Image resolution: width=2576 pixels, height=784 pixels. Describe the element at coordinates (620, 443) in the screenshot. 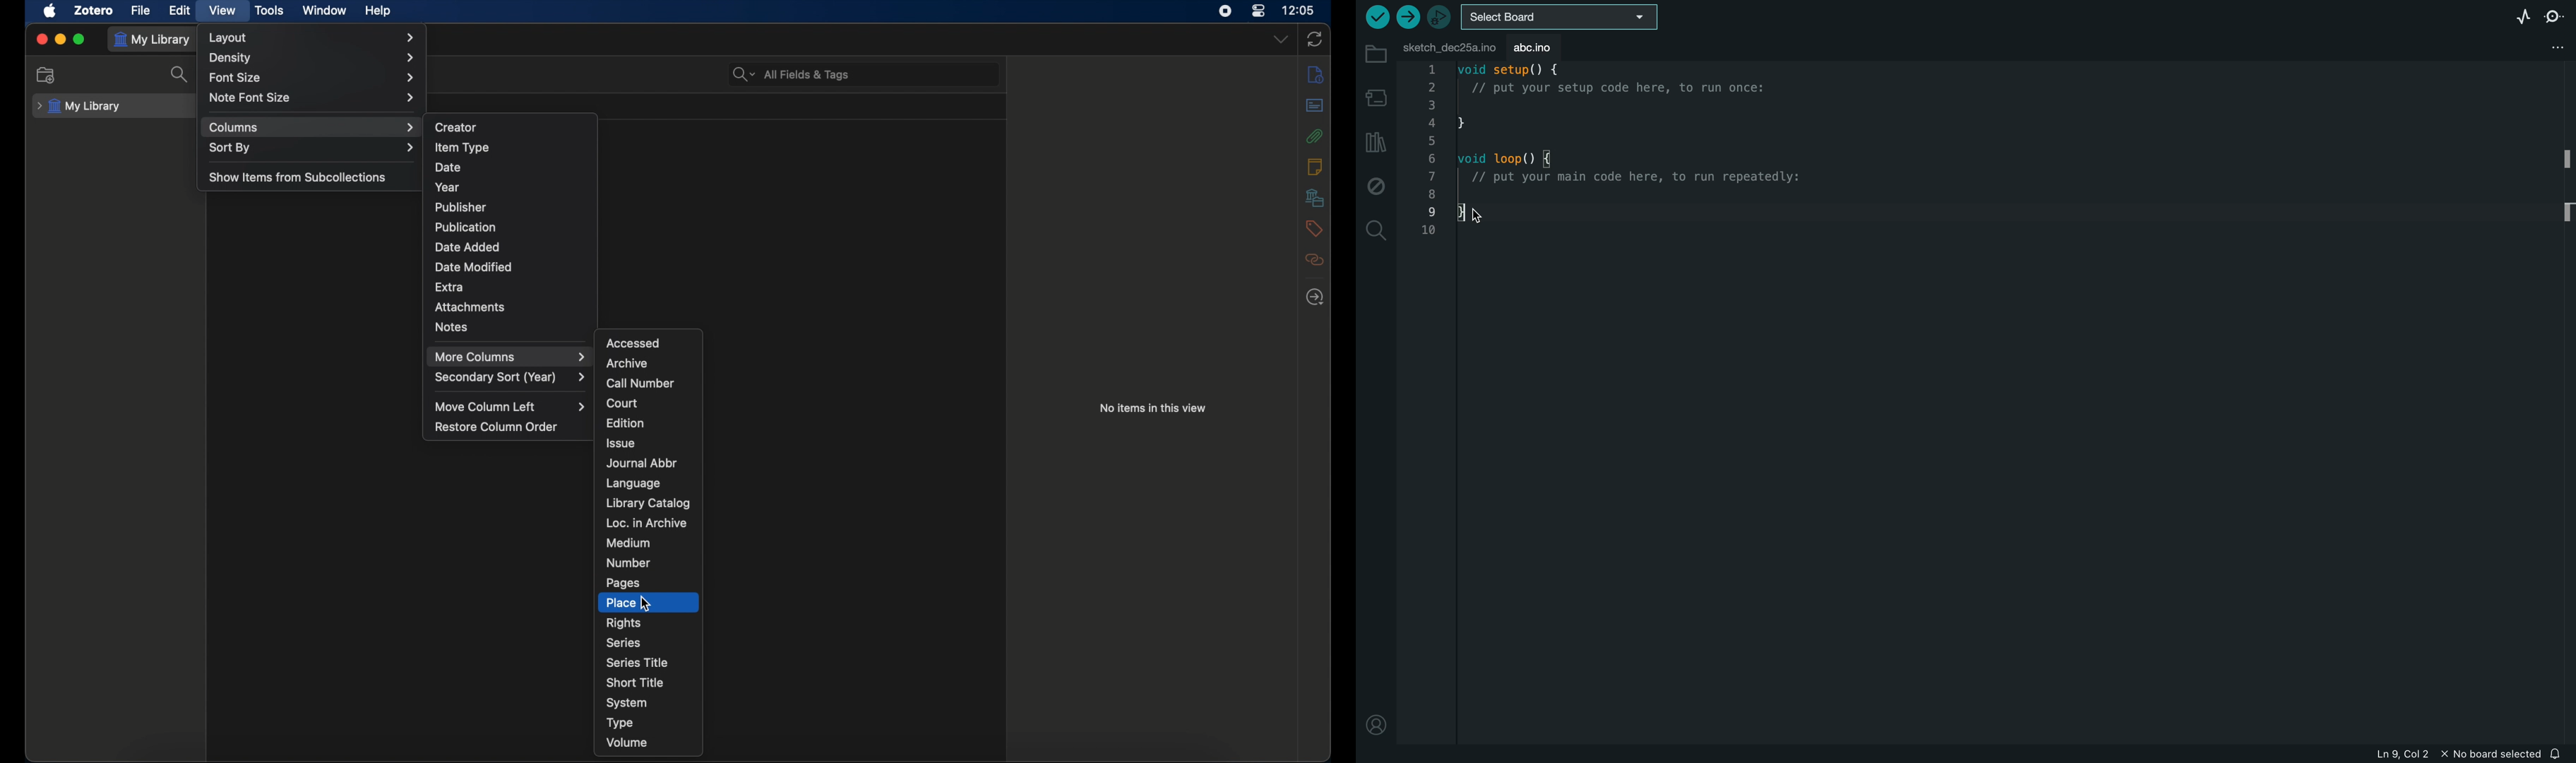

I see `issue` at that location.